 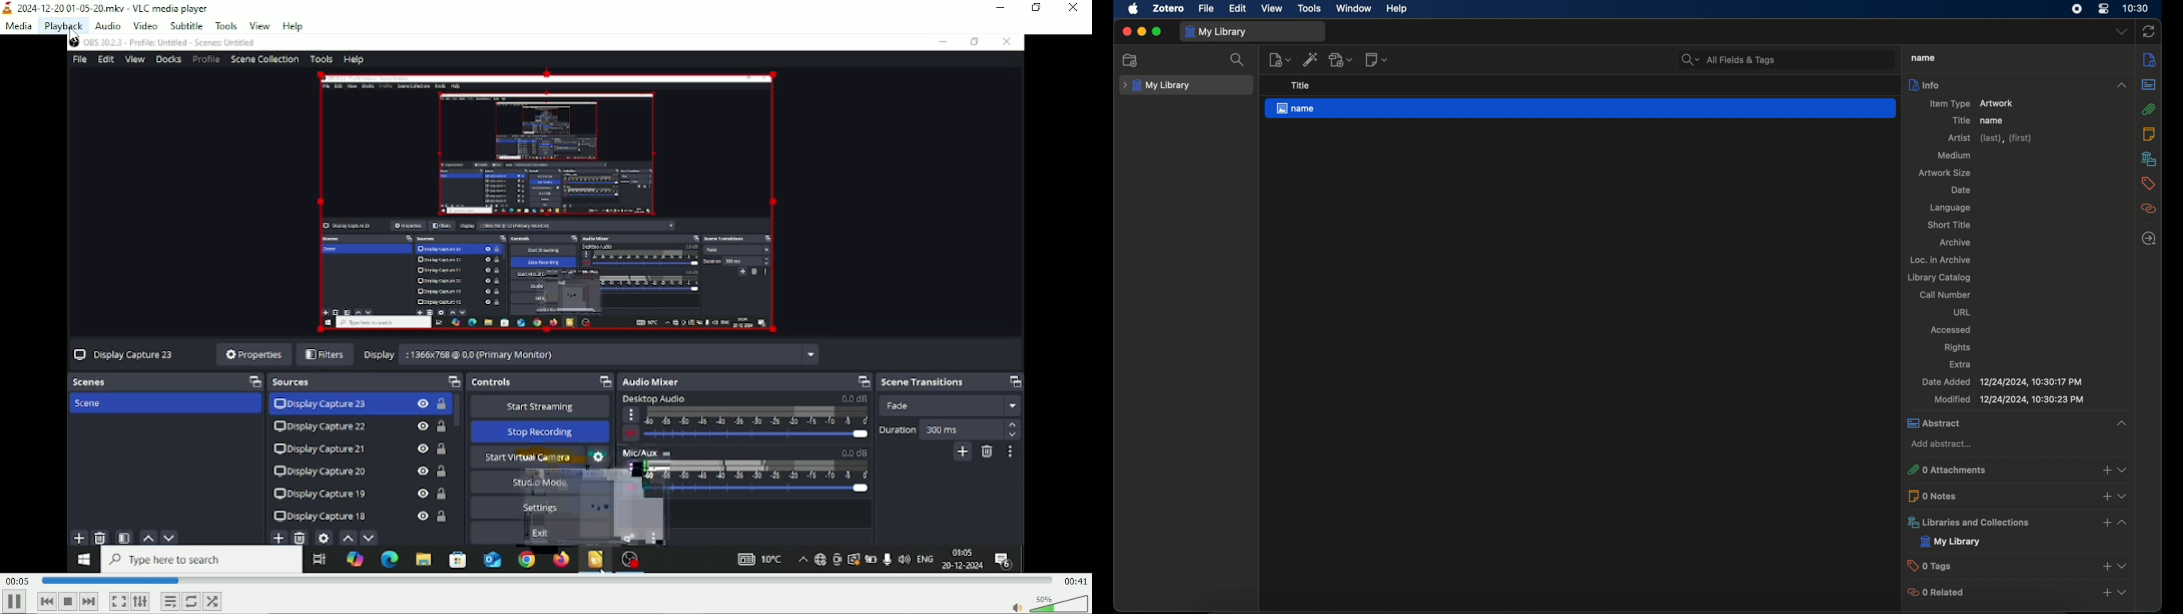 What do you see at coordinates (1047, 603) in the screenshot?
I see ` Volume` at bounding box center [1047, 603].